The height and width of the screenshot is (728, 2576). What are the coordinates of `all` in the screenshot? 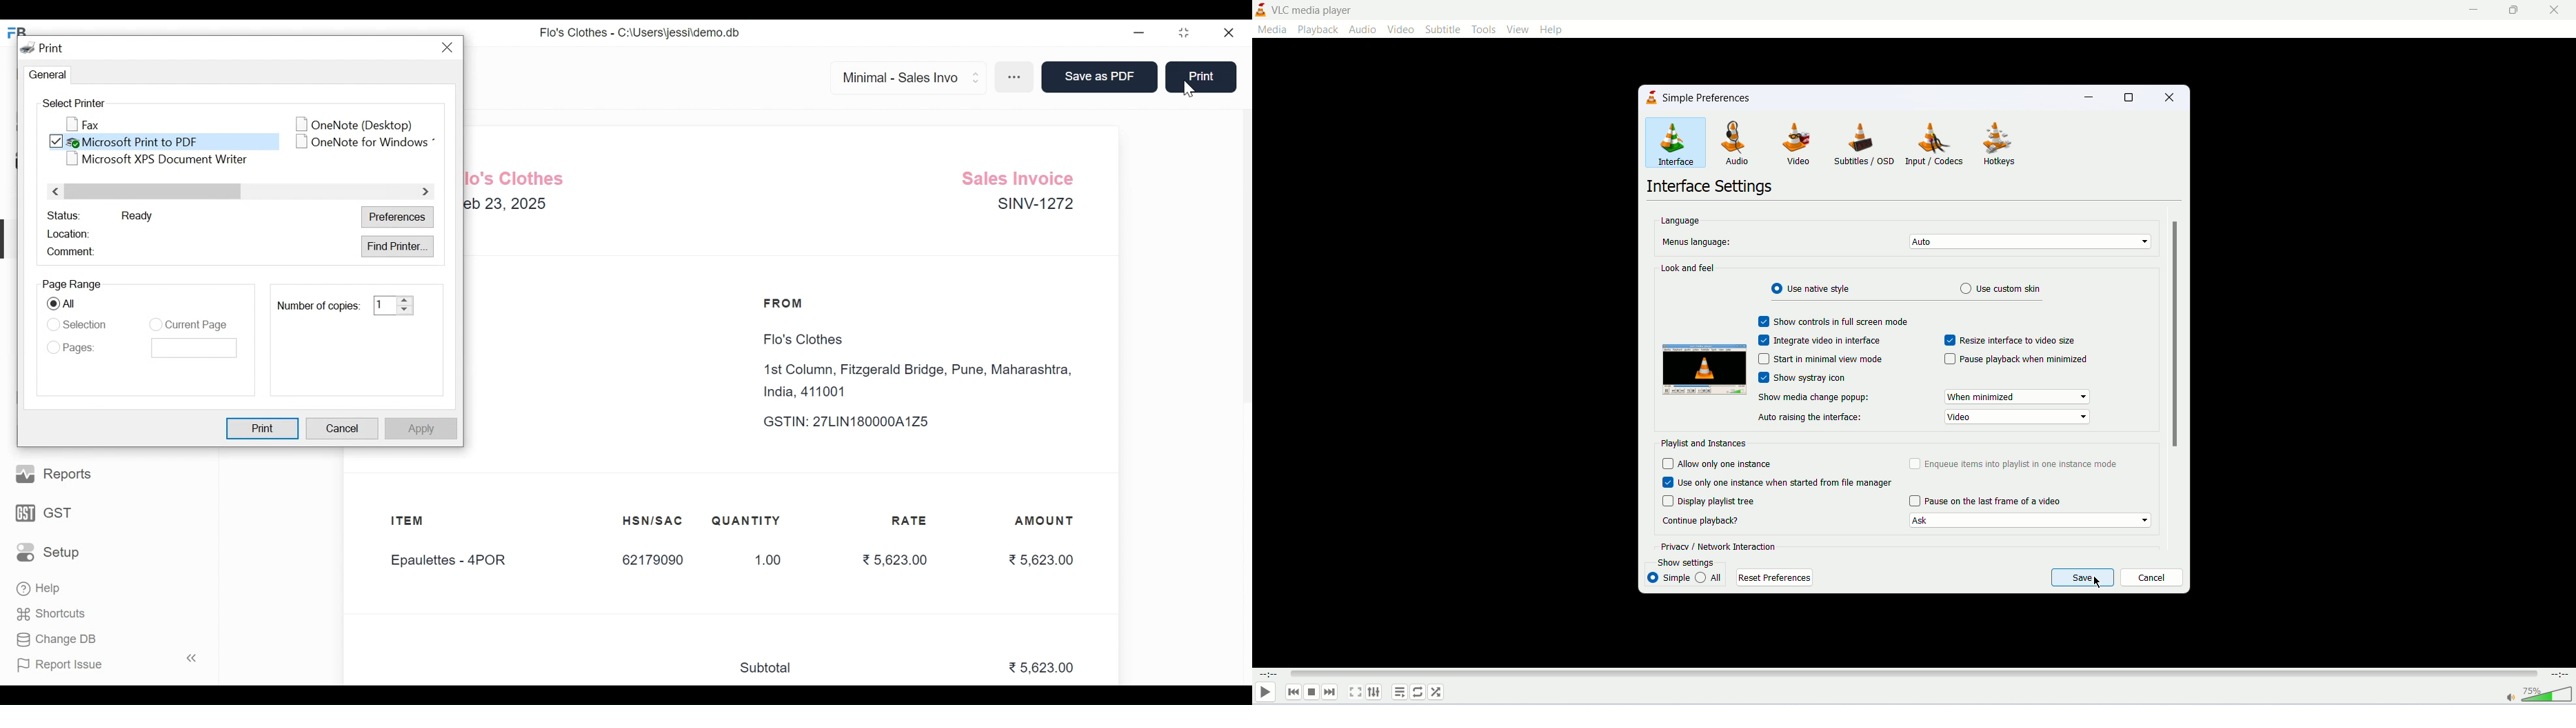 It's located at (1711, 577).